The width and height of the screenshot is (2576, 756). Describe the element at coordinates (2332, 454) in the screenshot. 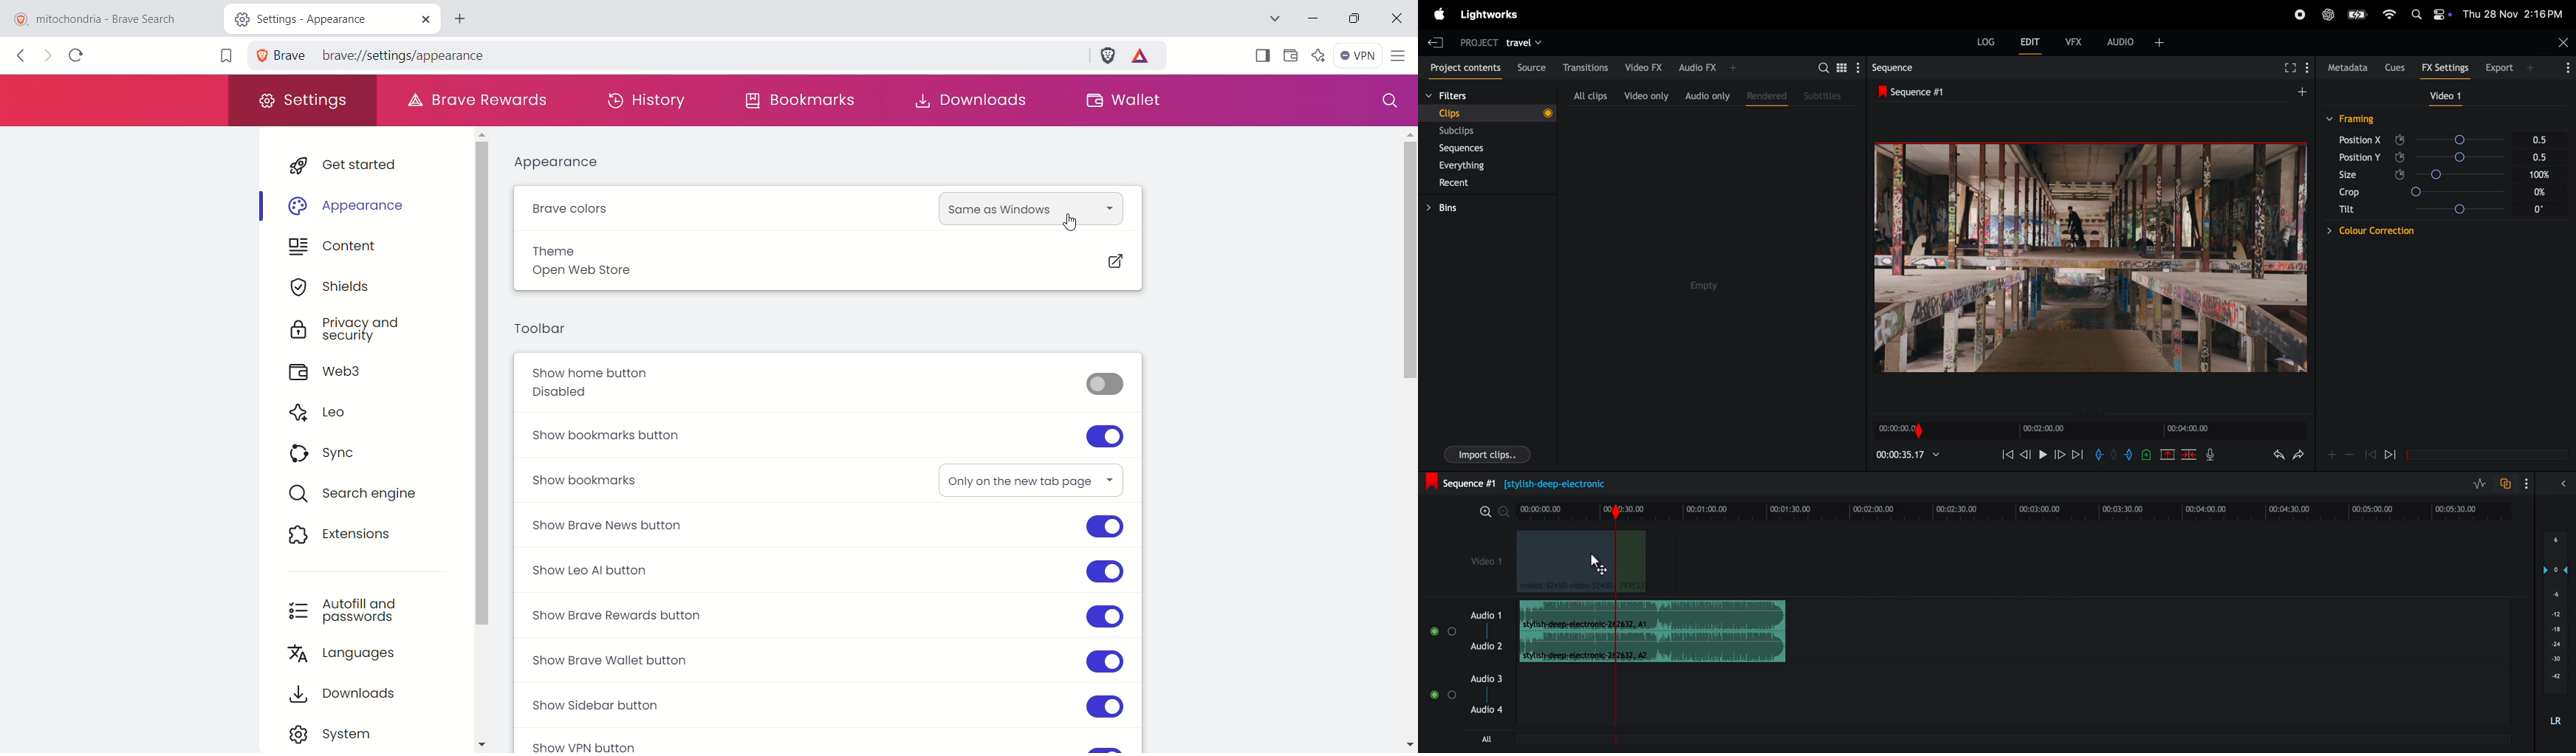

I see `add key frame` at that location.